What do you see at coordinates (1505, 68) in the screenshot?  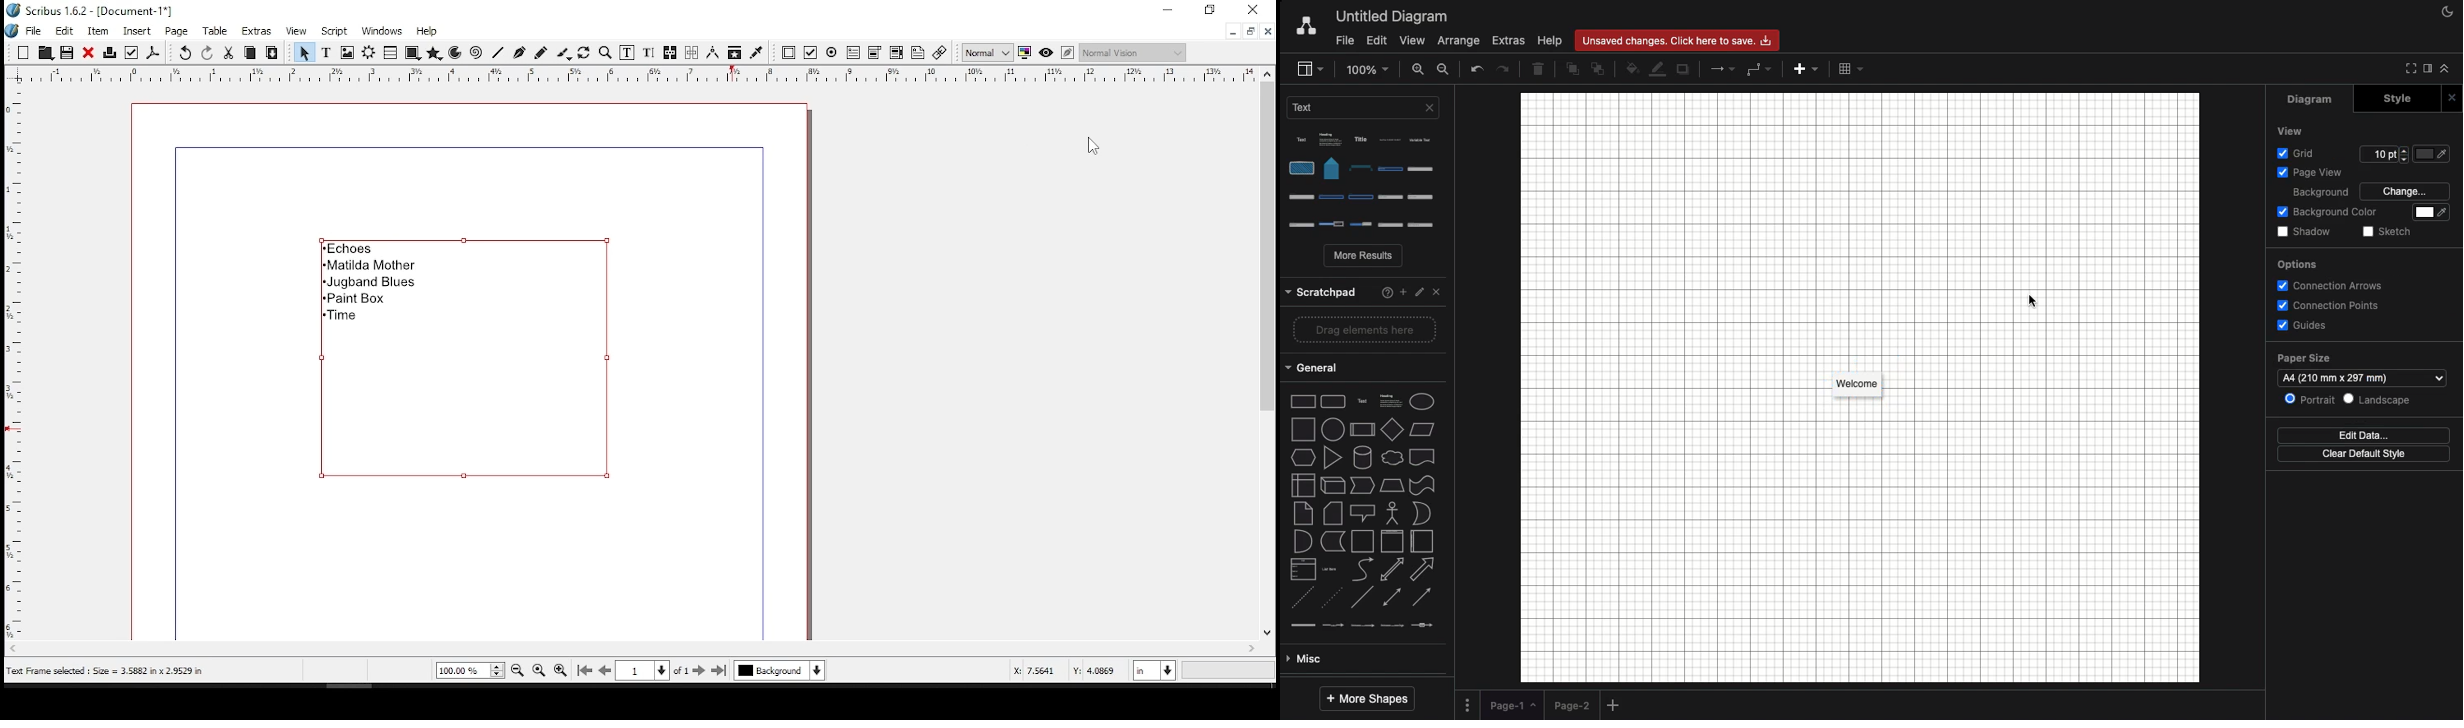 I see `Redo` at bounding box center [1505, 68].